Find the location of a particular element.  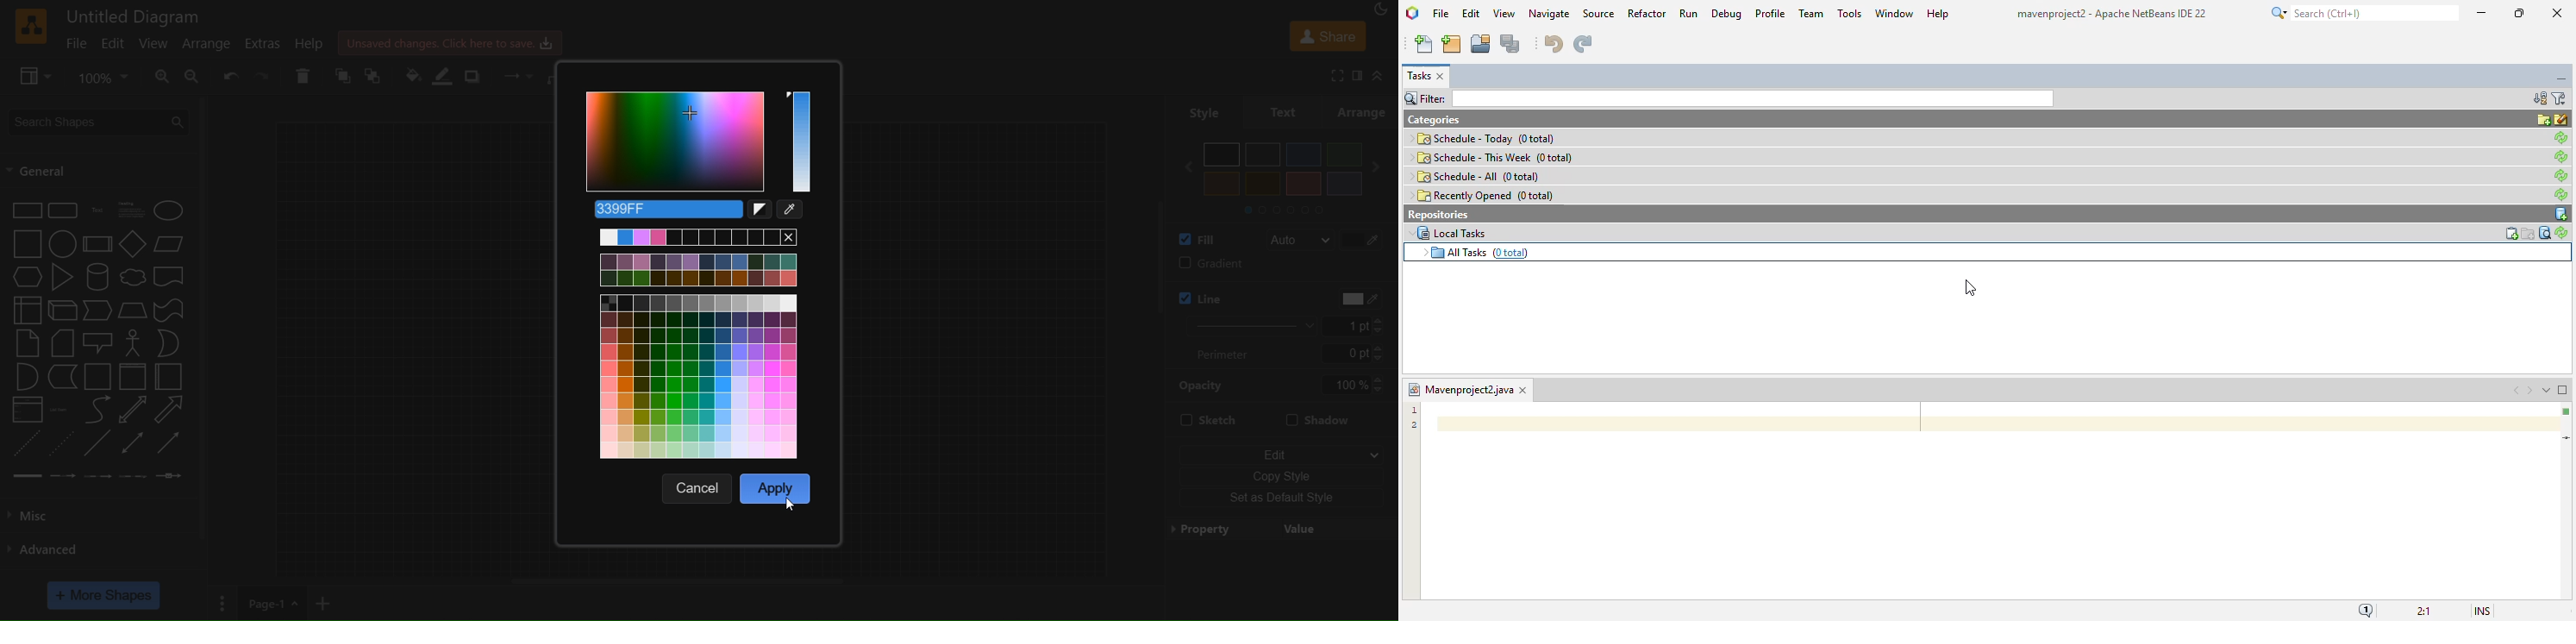

More options is located at coordinates (221, 603).